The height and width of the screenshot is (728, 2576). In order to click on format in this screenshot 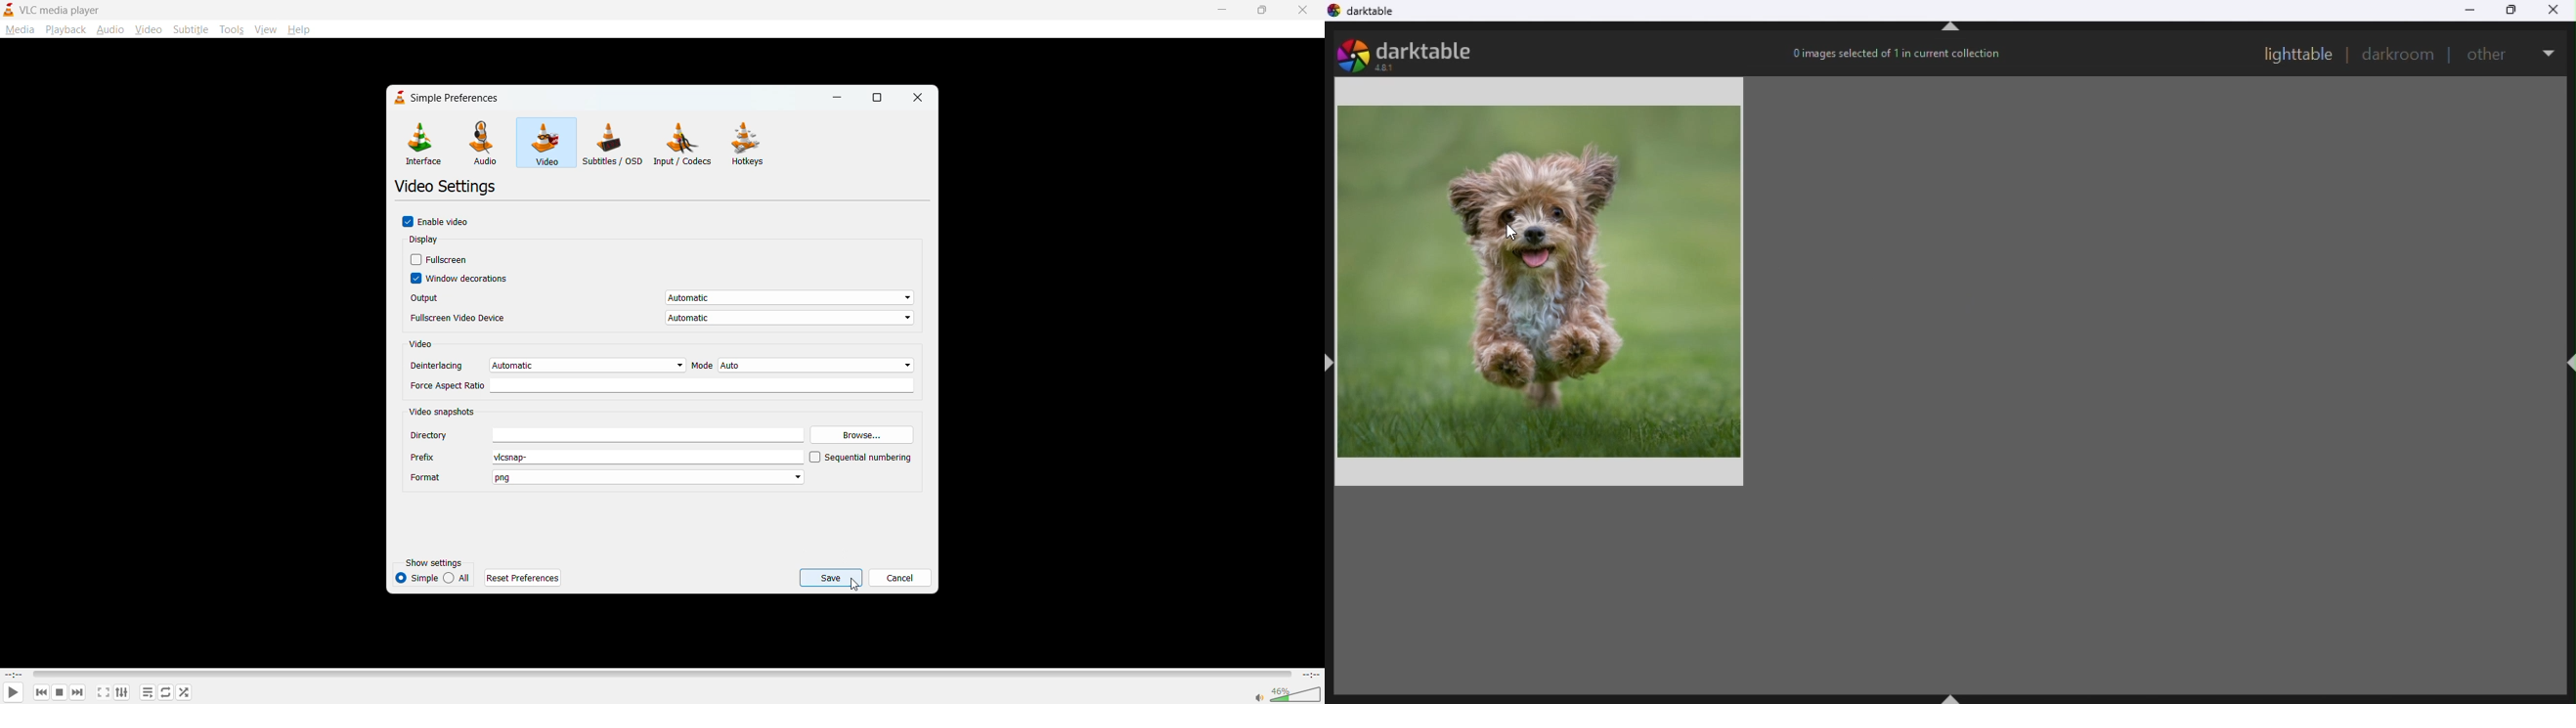, I will do `click(607, 478)`.